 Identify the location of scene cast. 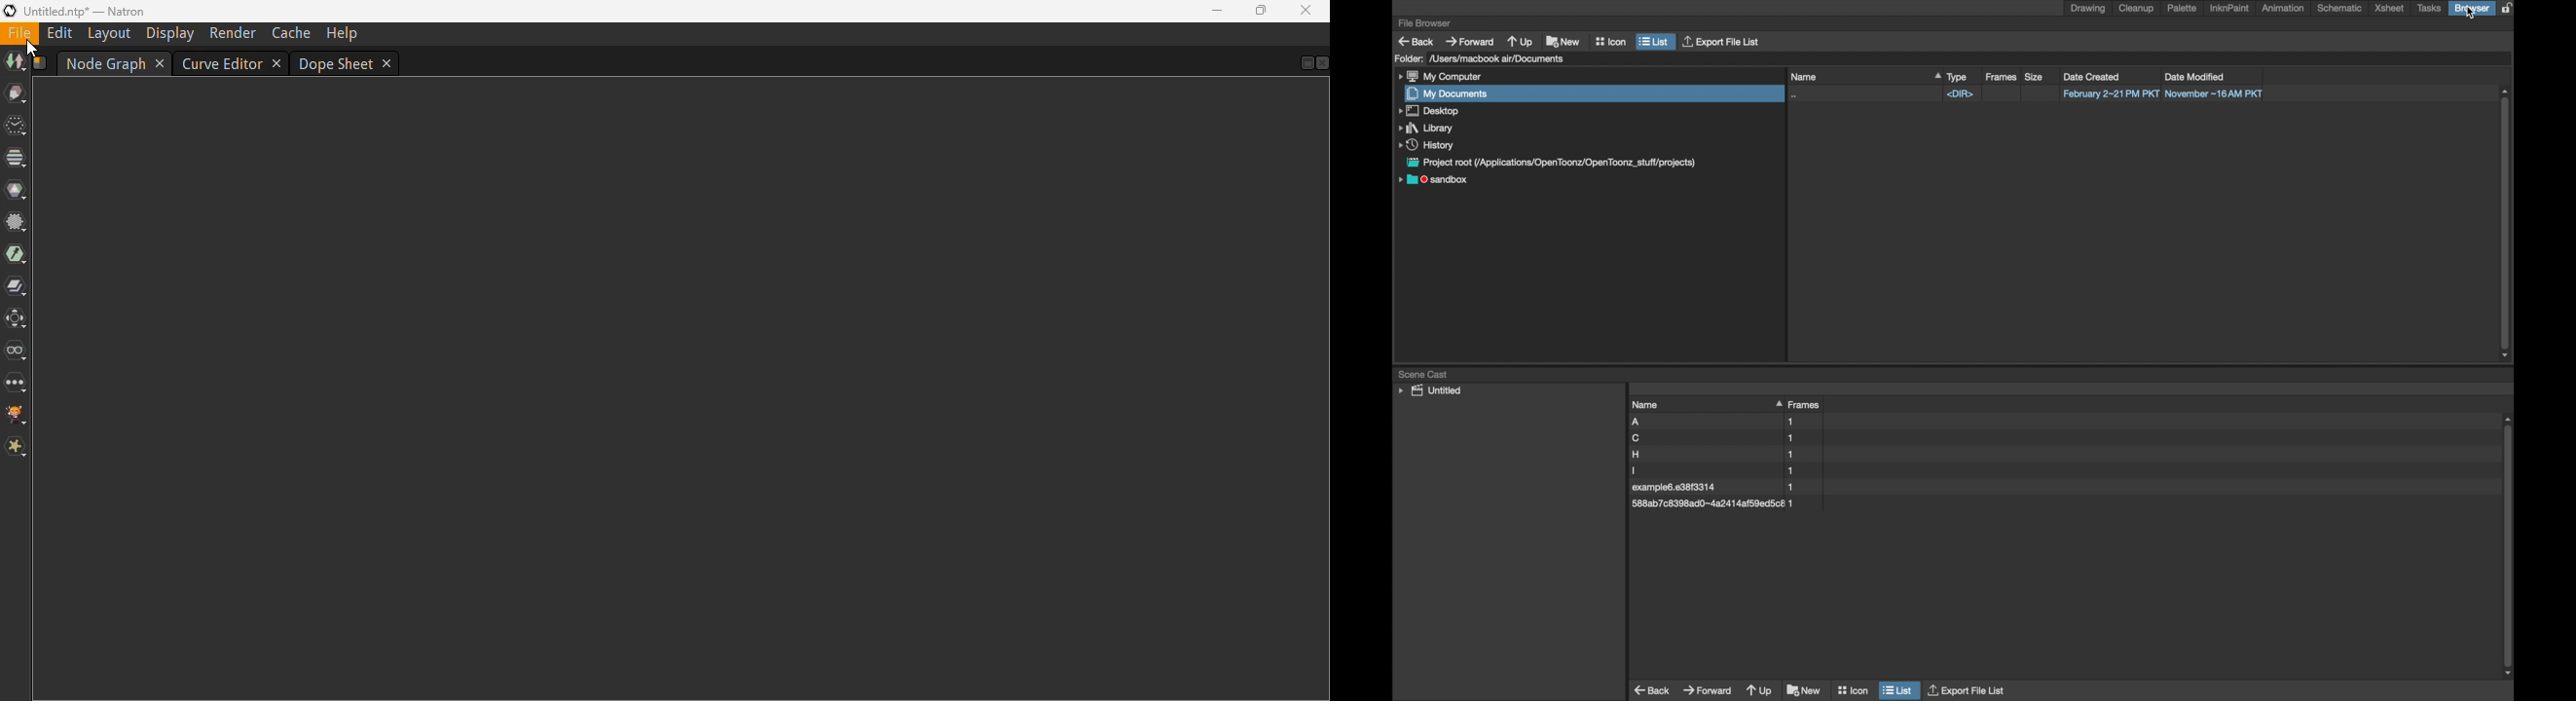
(1425, 374).